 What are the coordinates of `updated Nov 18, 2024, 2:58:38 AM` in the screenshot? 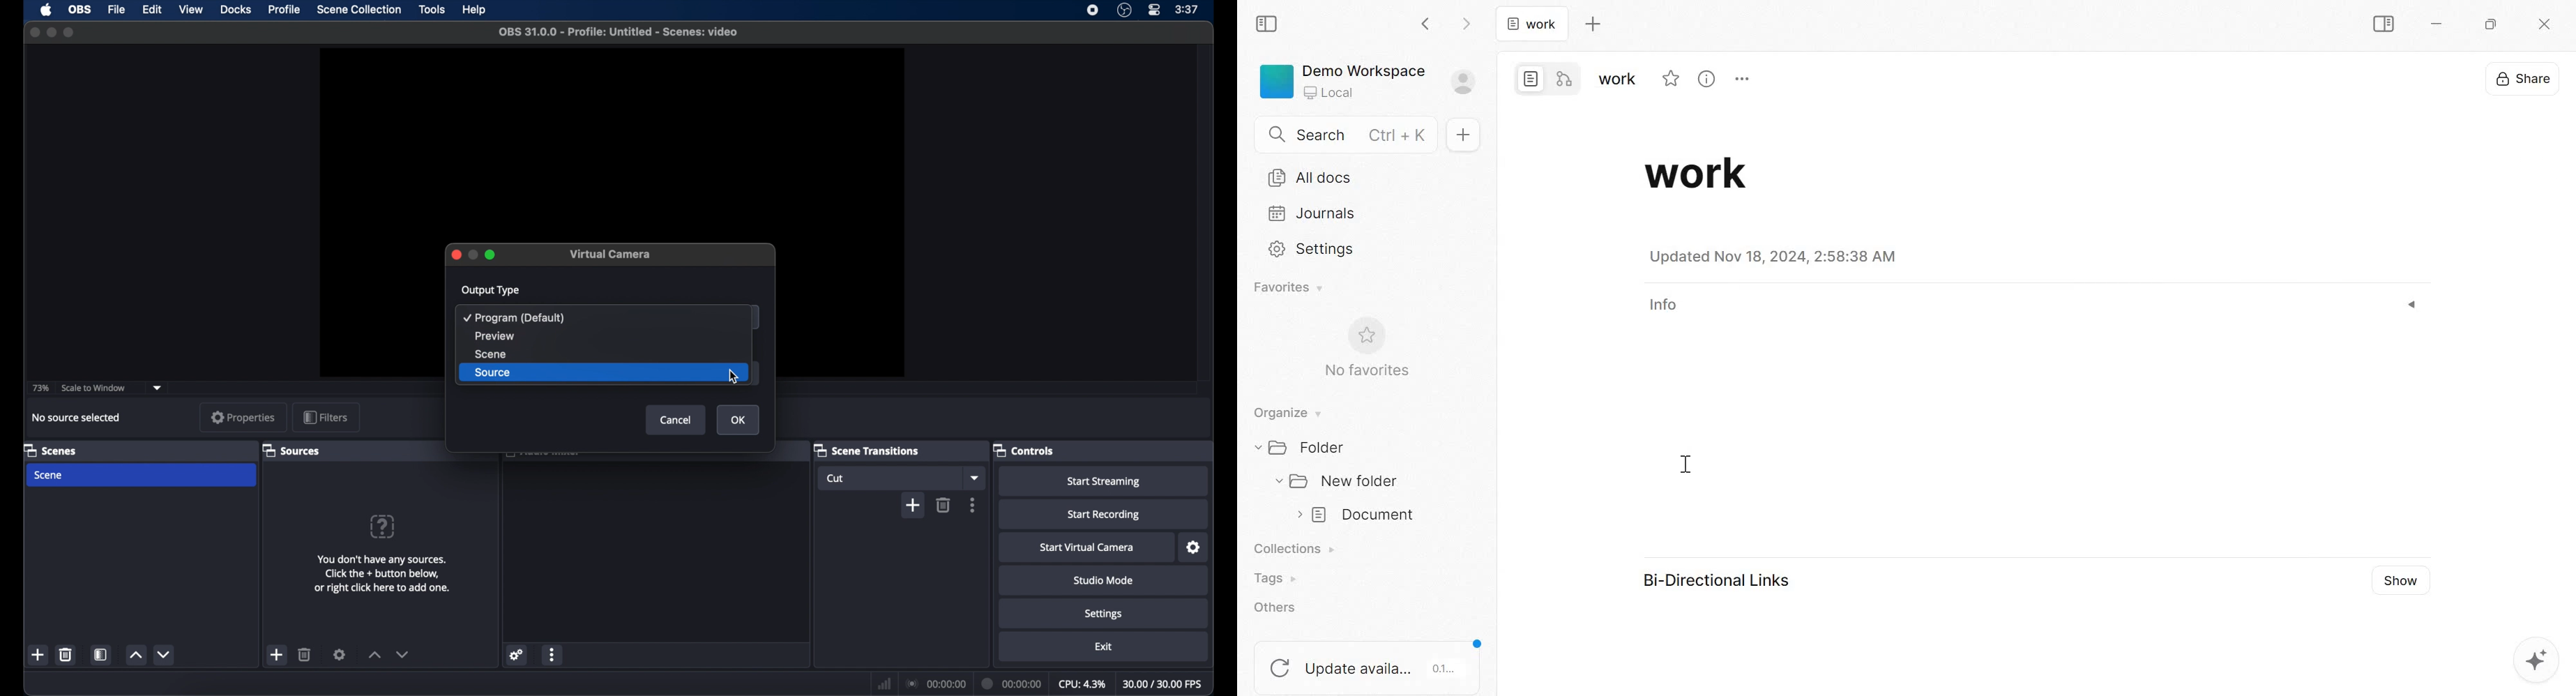 It's located at (1776, 257).